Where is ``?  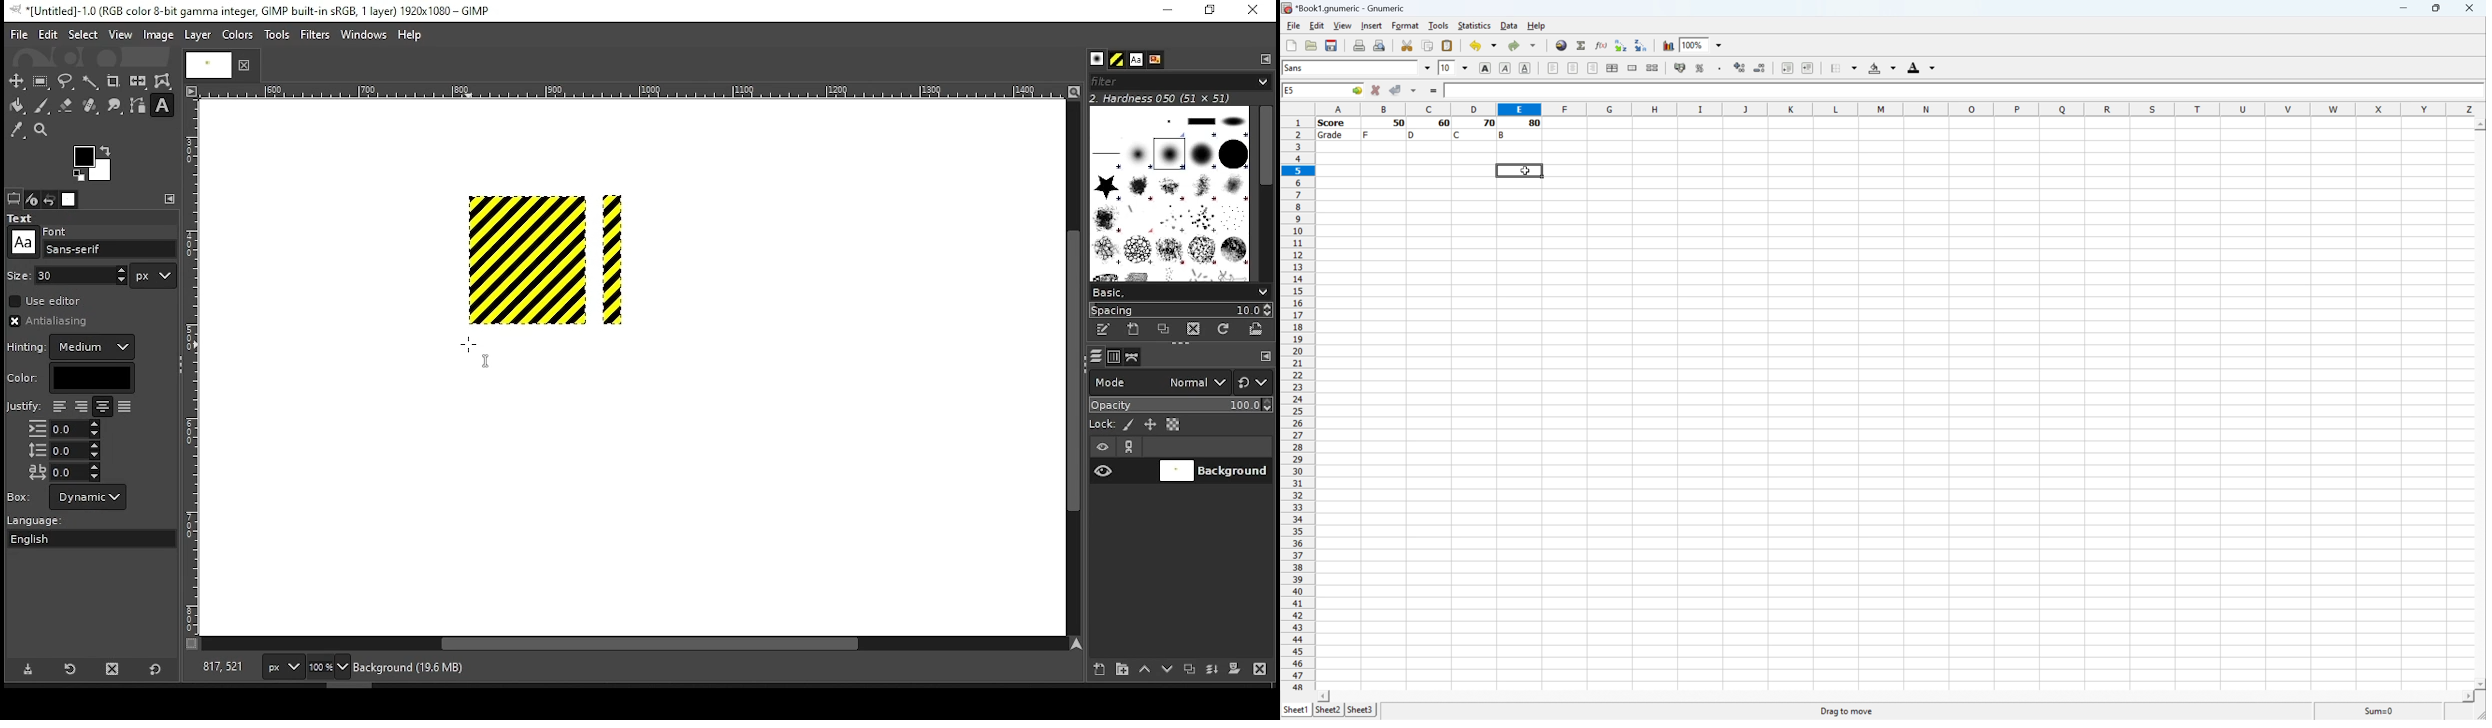
 is located at coordinates (193, 367).